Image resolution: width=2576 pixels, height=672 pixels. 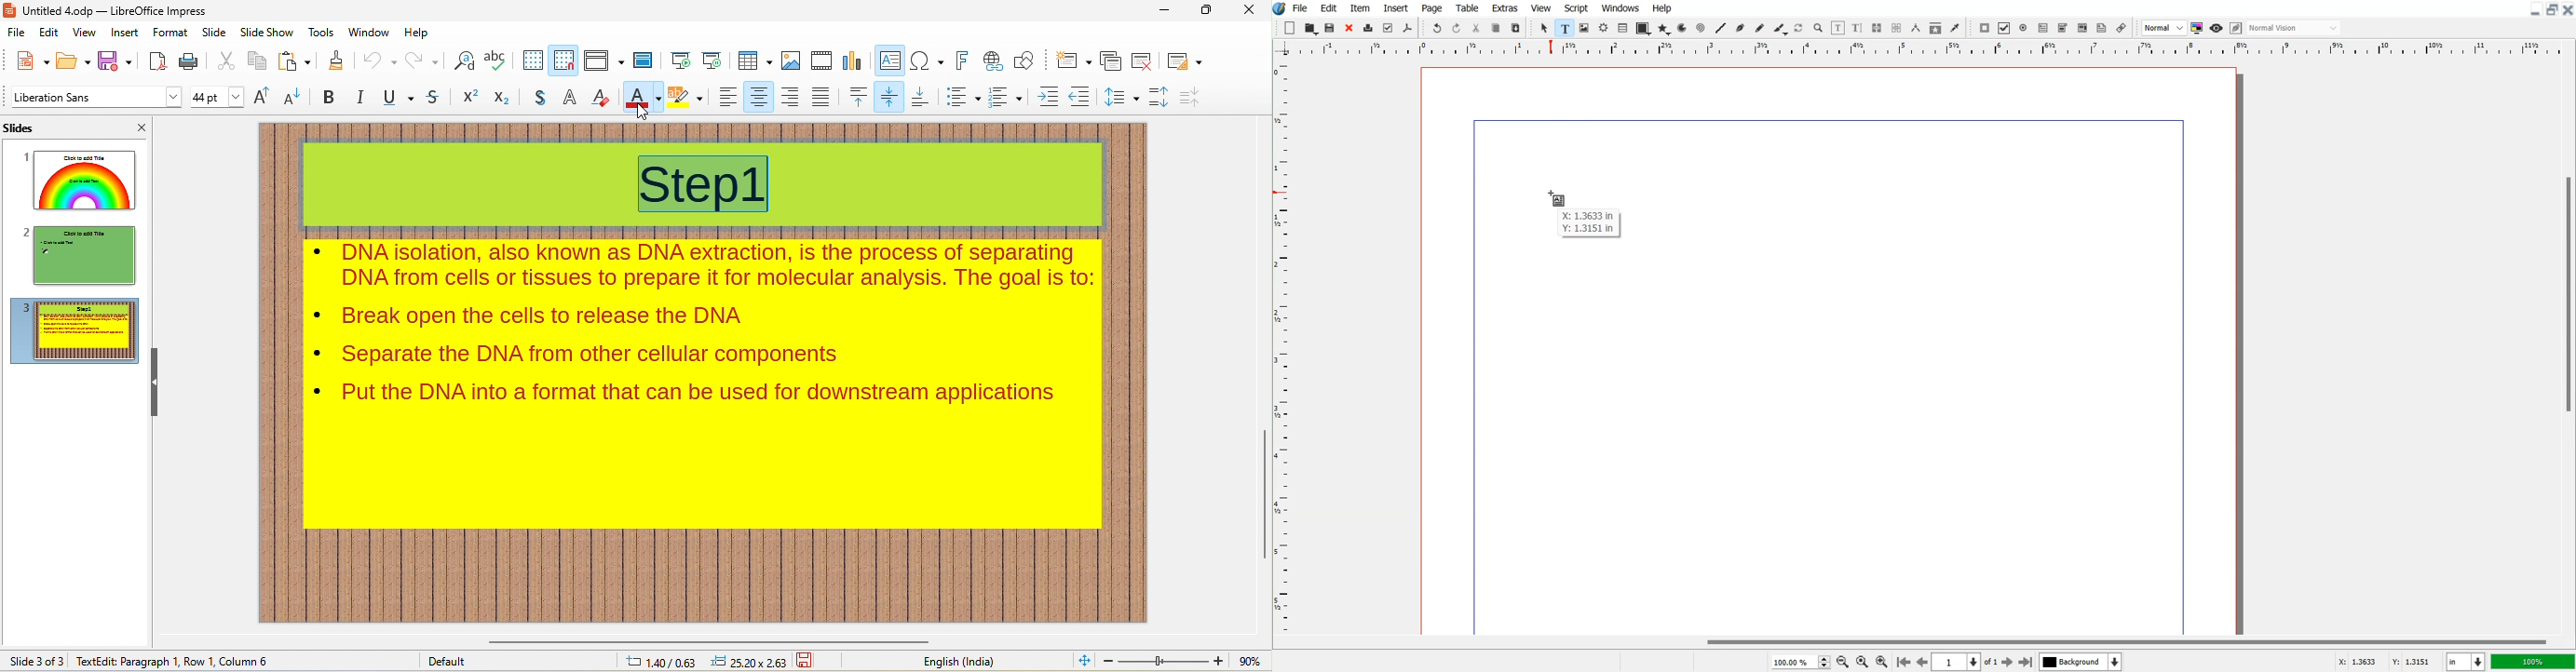 What do you see at coordinates (503, 99) in the screenshot?
I see `subscript` at bounding box center [503, 99].